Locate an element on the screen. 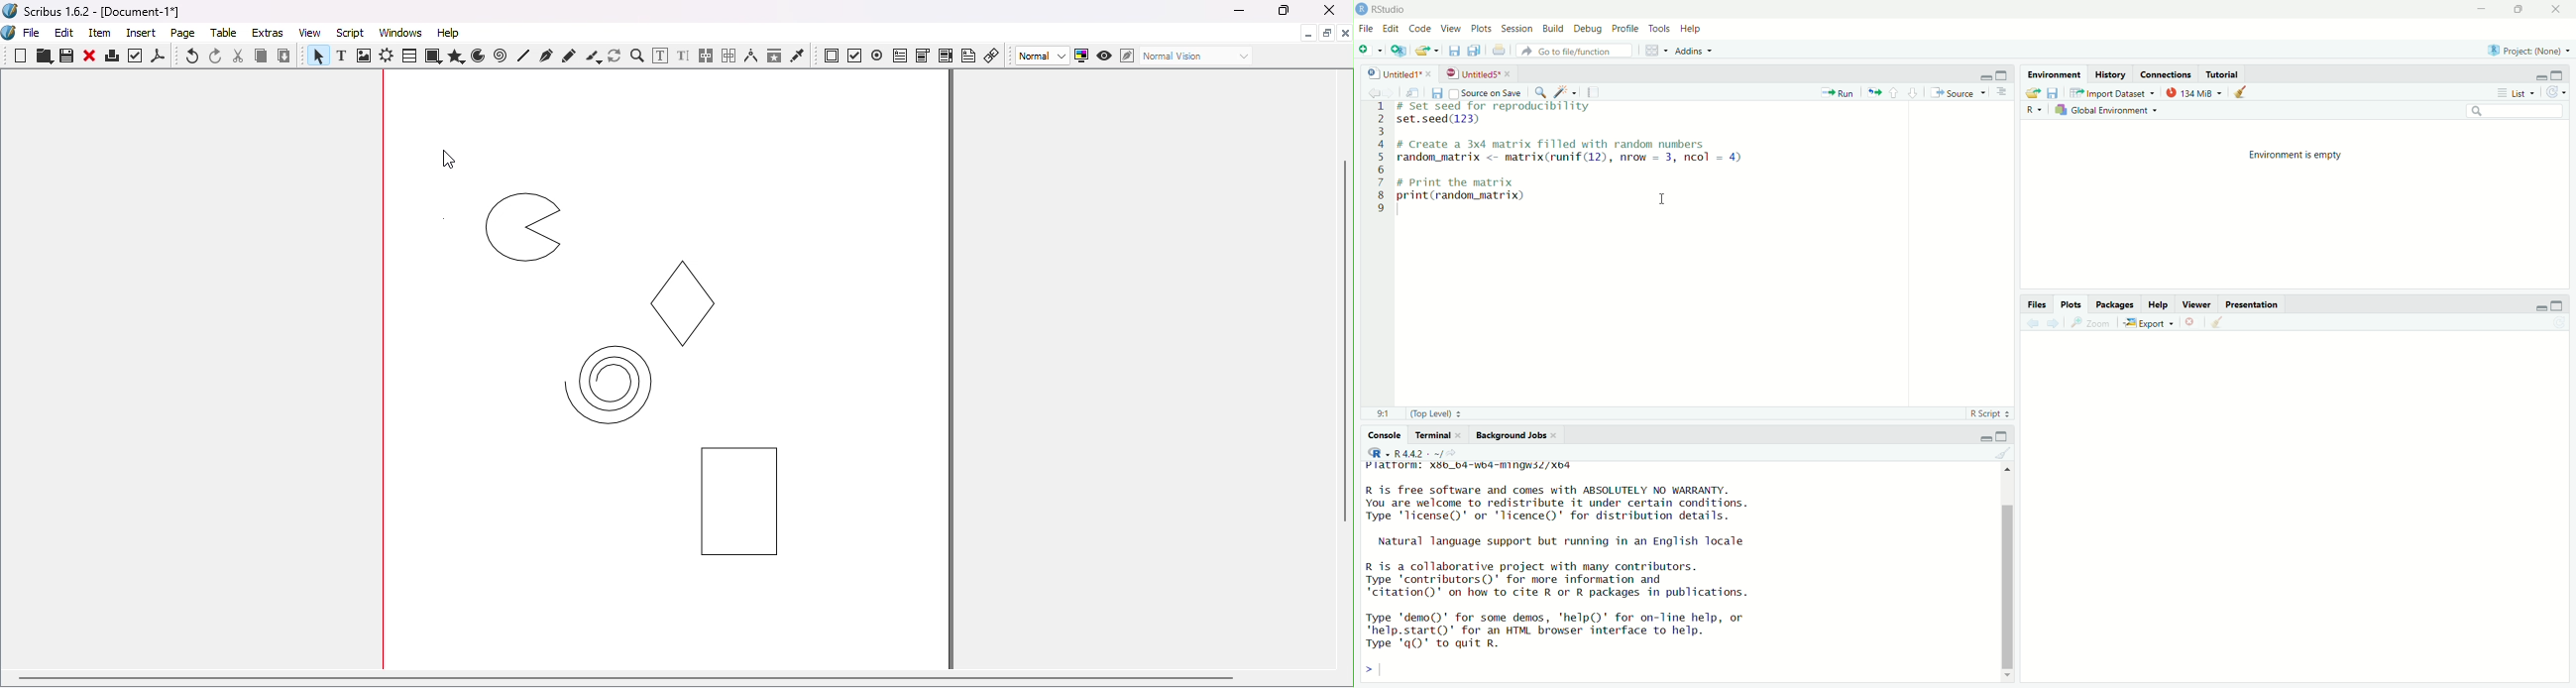  Tutorial is located at coordinates (2223, 73).